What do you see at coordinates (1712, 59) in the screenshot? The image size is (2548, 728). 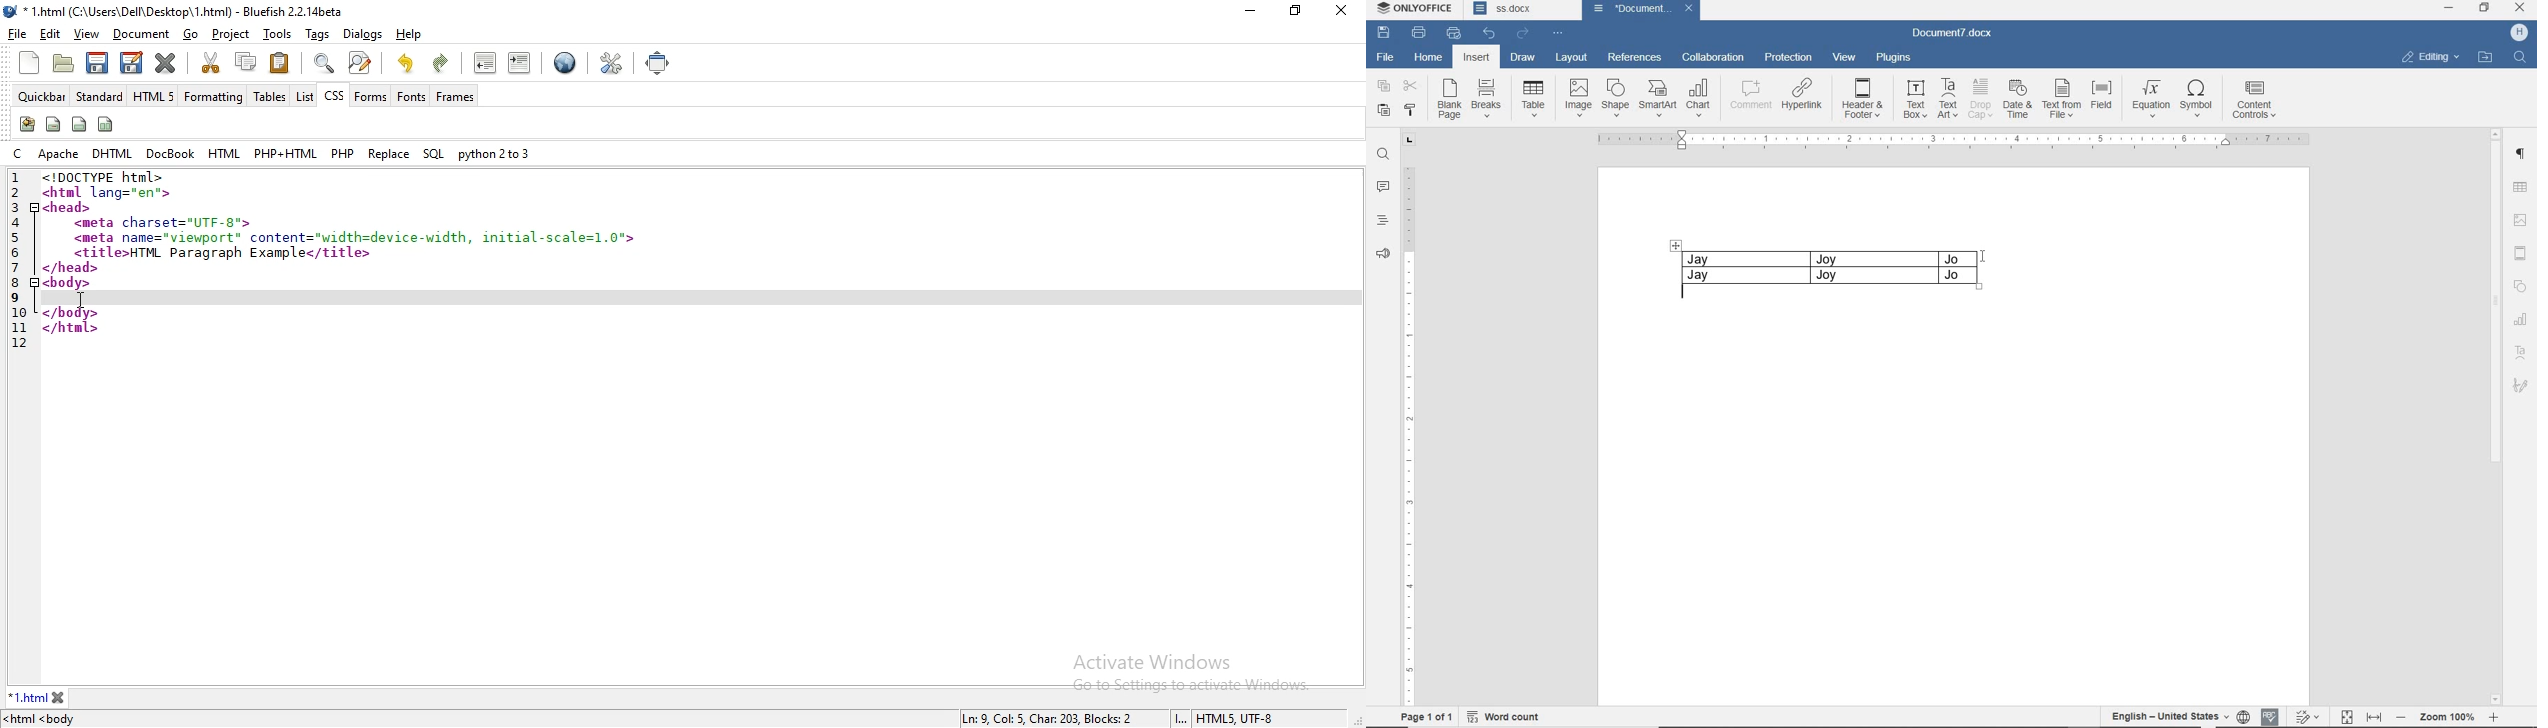 I see `COLLABORATION` at bounding box center [1712, 59].